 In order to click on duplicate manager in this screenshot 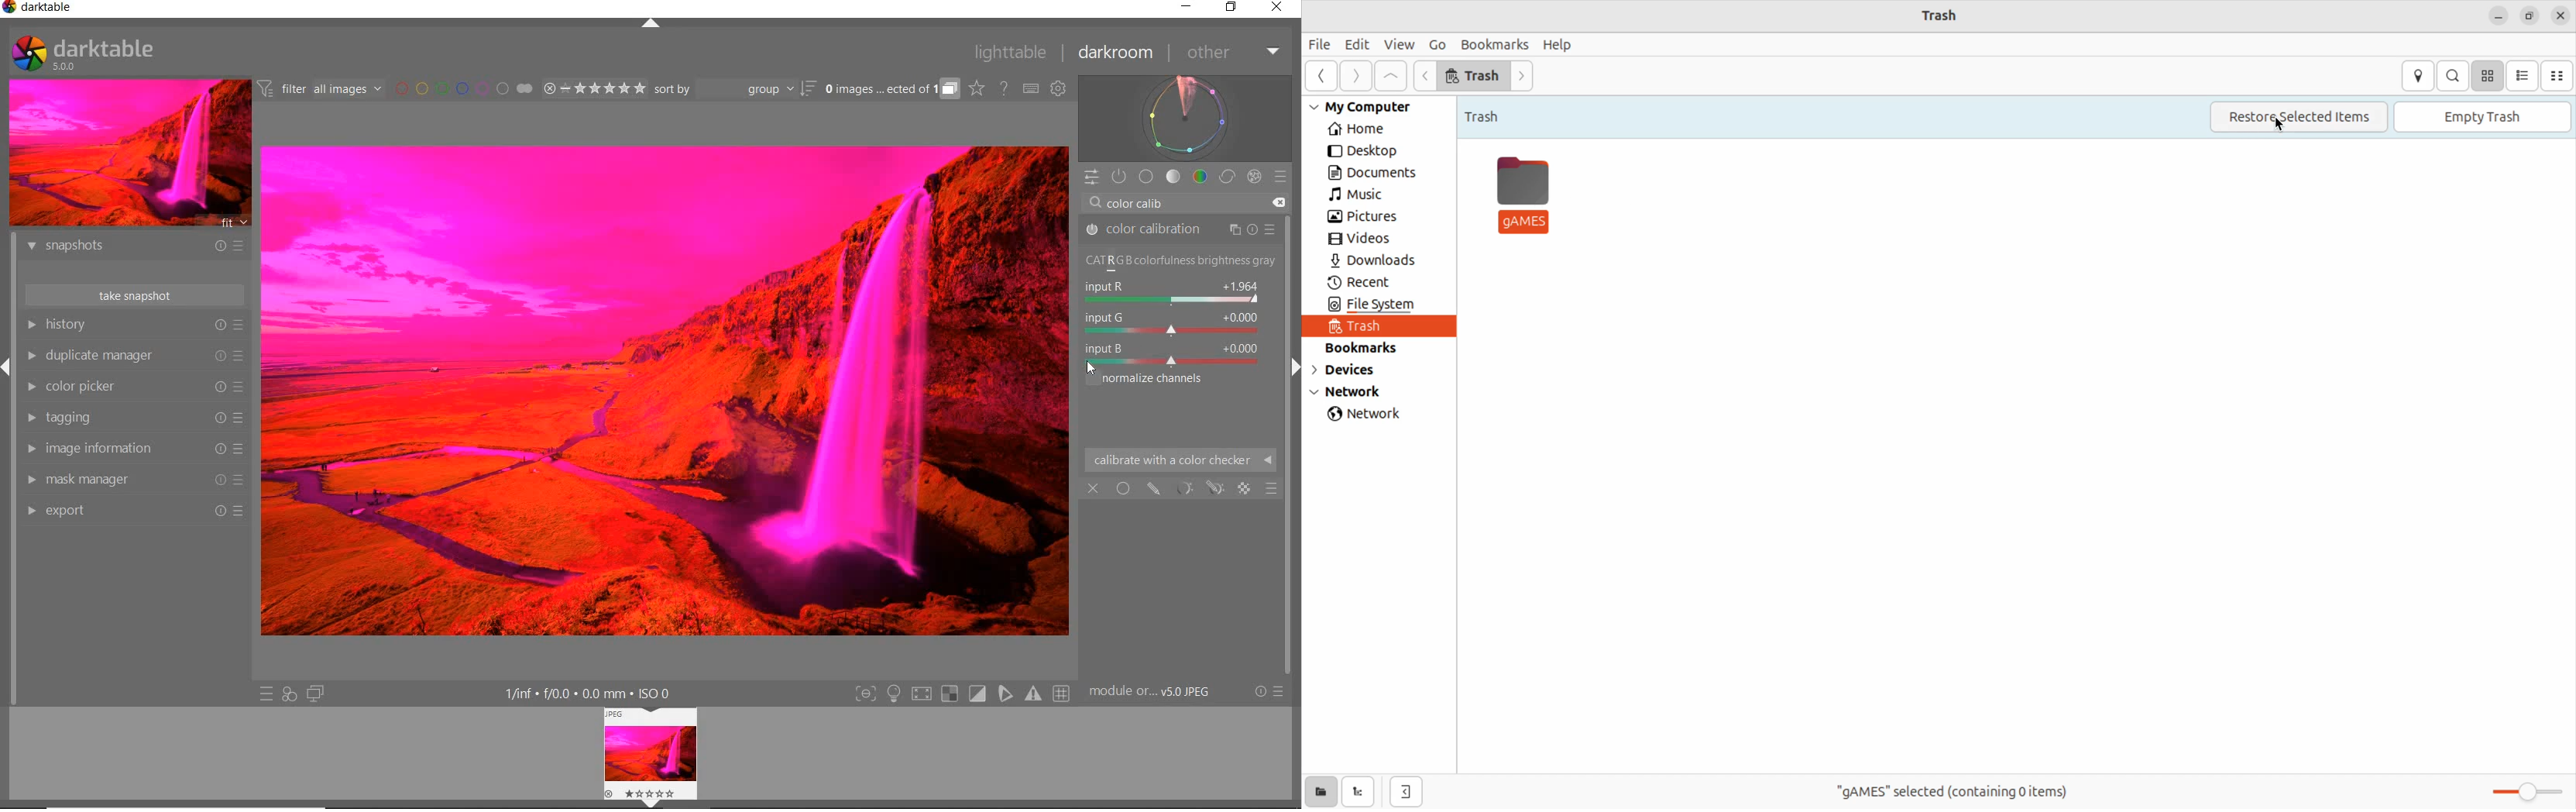, I will do `click(134, 355)`.